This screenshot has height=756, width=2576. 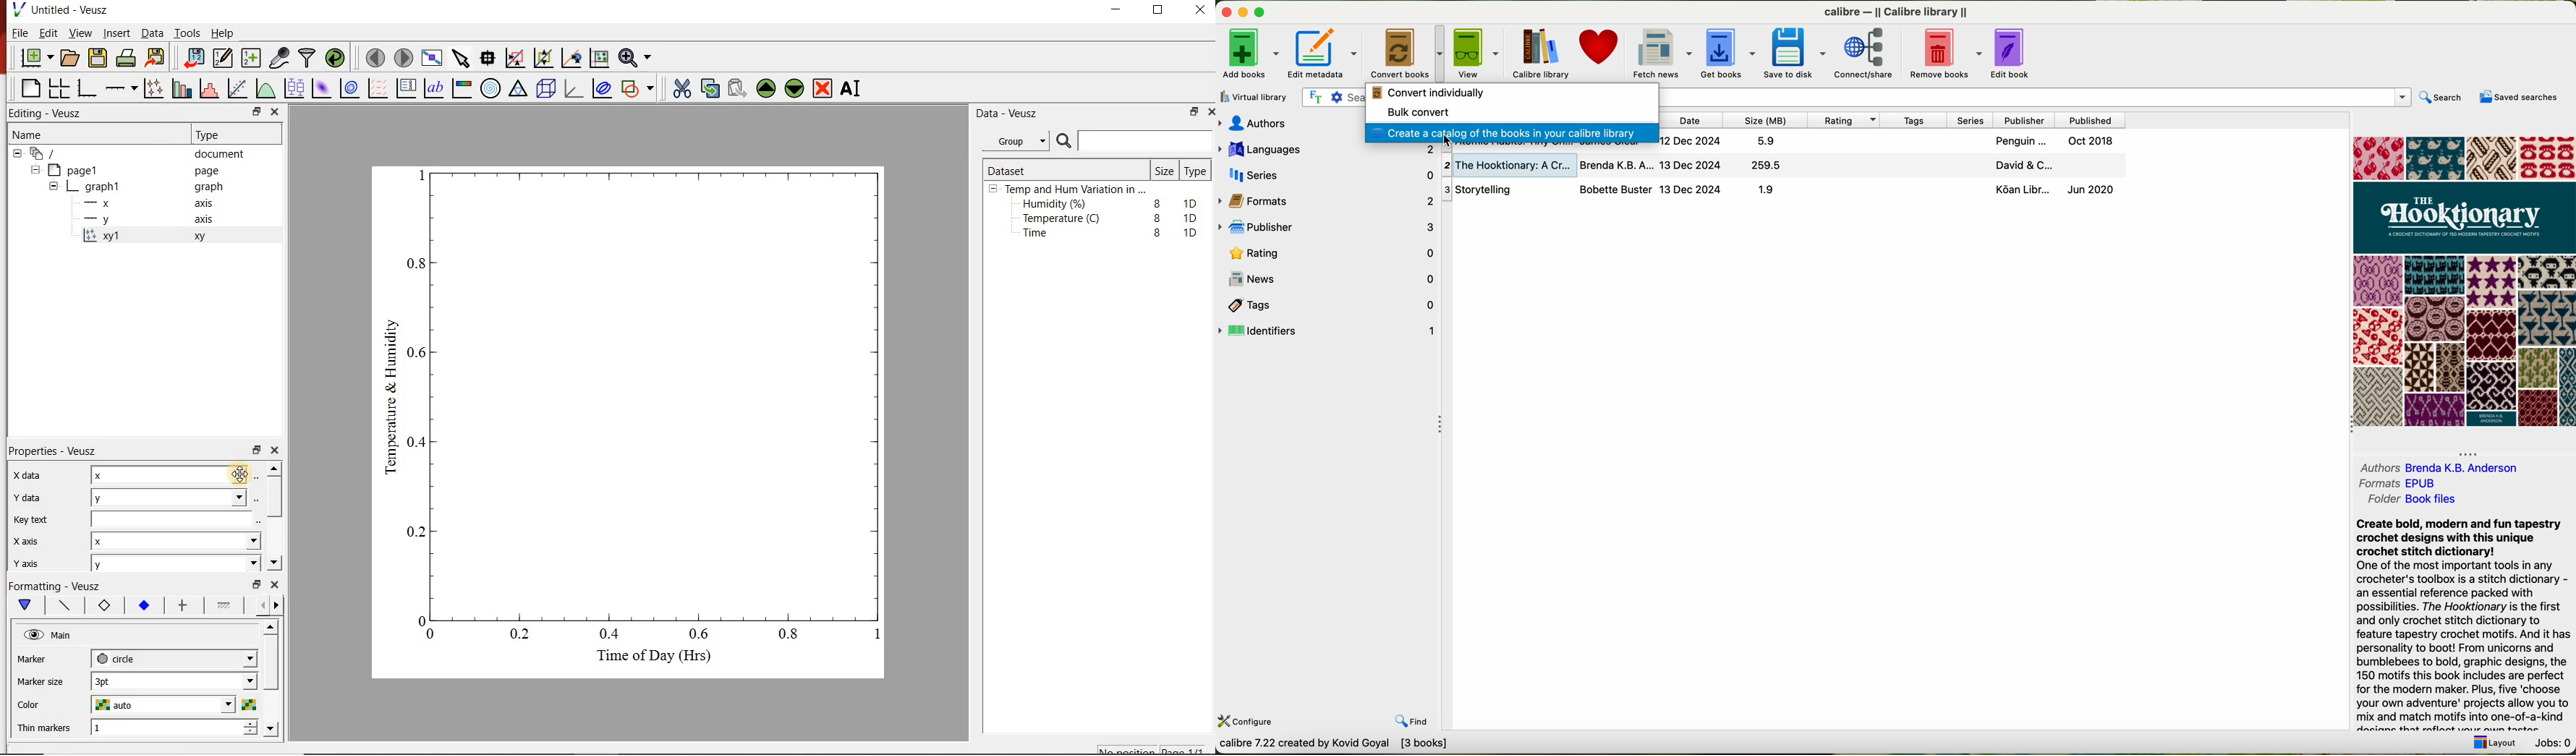 I want to click on x, so click(x=104, y=203).